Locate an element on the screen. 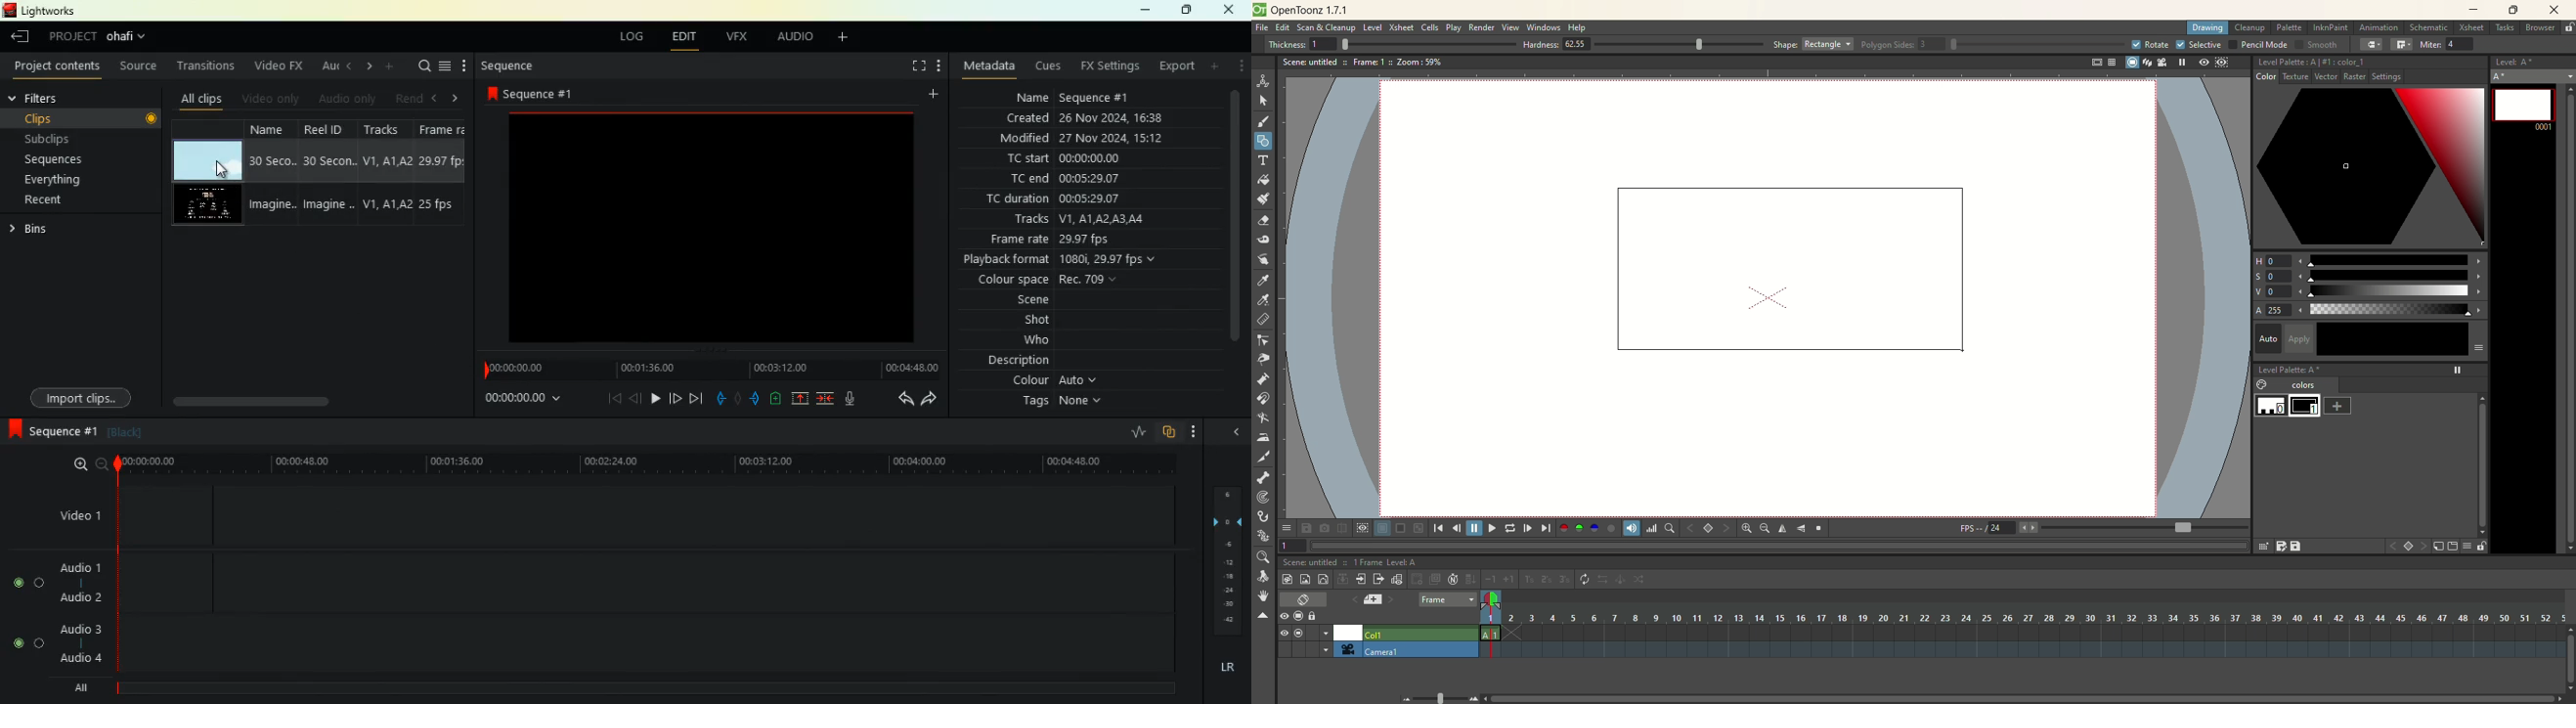 Image resolution: width=2576 pixels, height=728 pixels. duplicate drawing is located at coordinates (1436, 579).